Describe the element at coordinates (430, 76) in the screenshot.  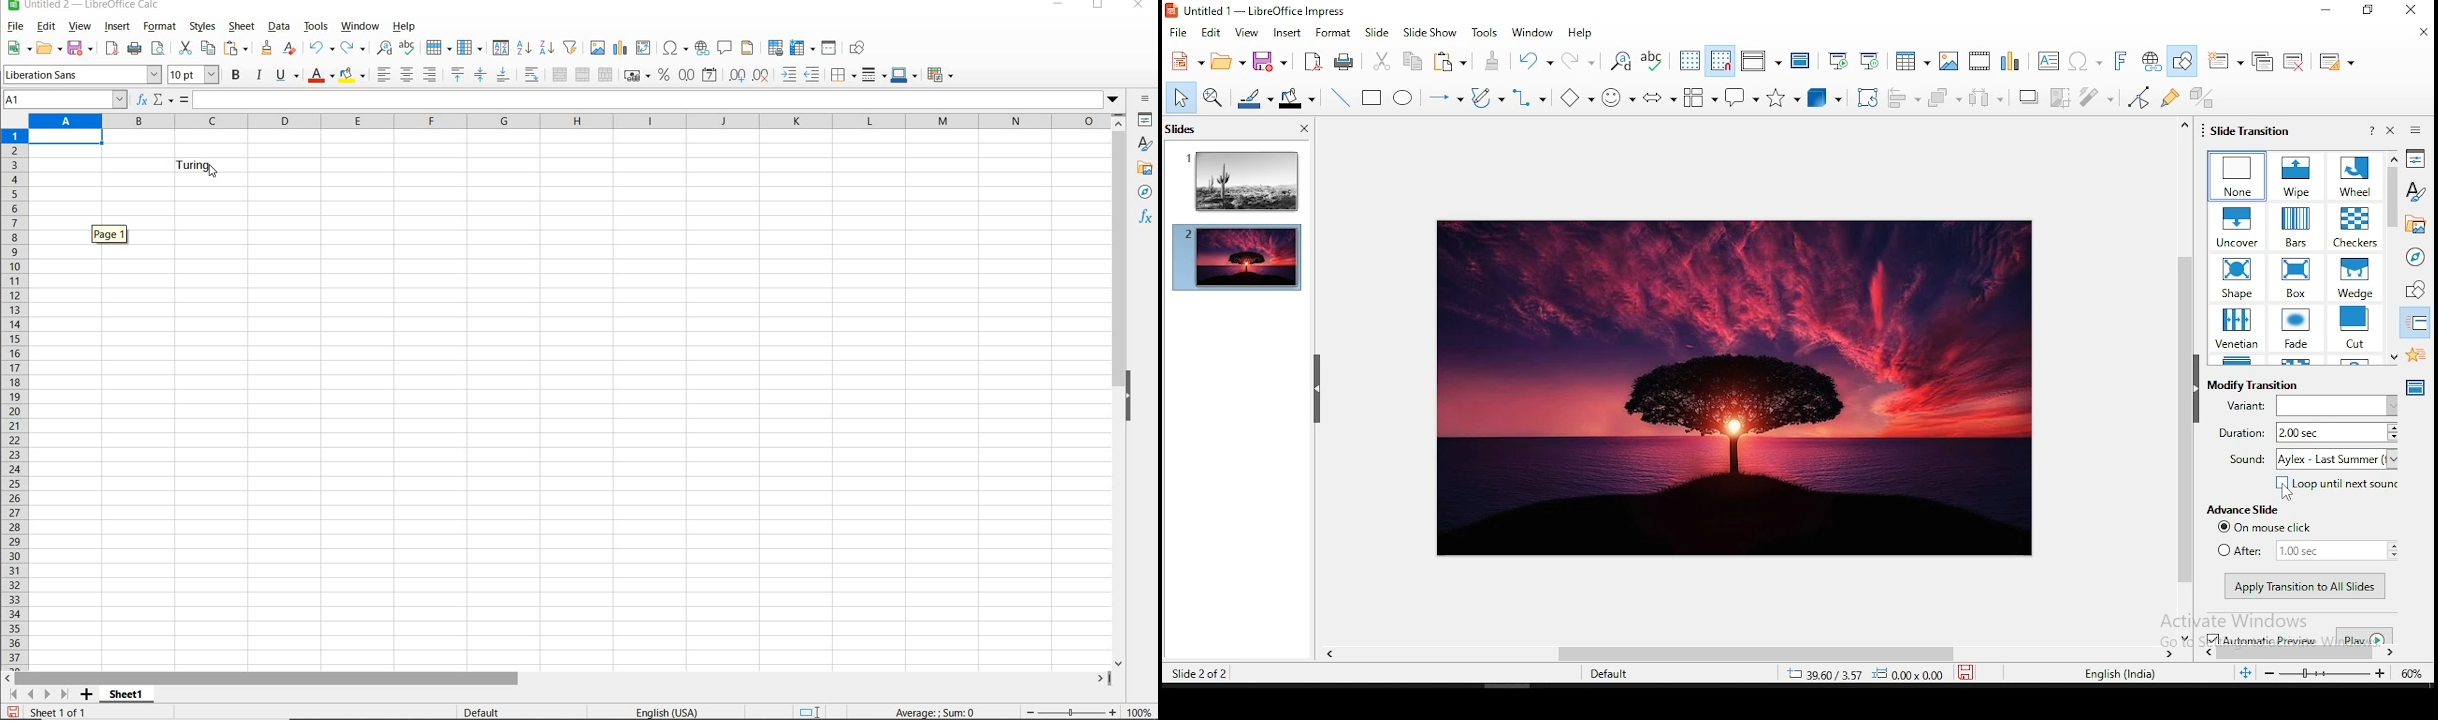
I see `ALIGN RIGHT` at that location.